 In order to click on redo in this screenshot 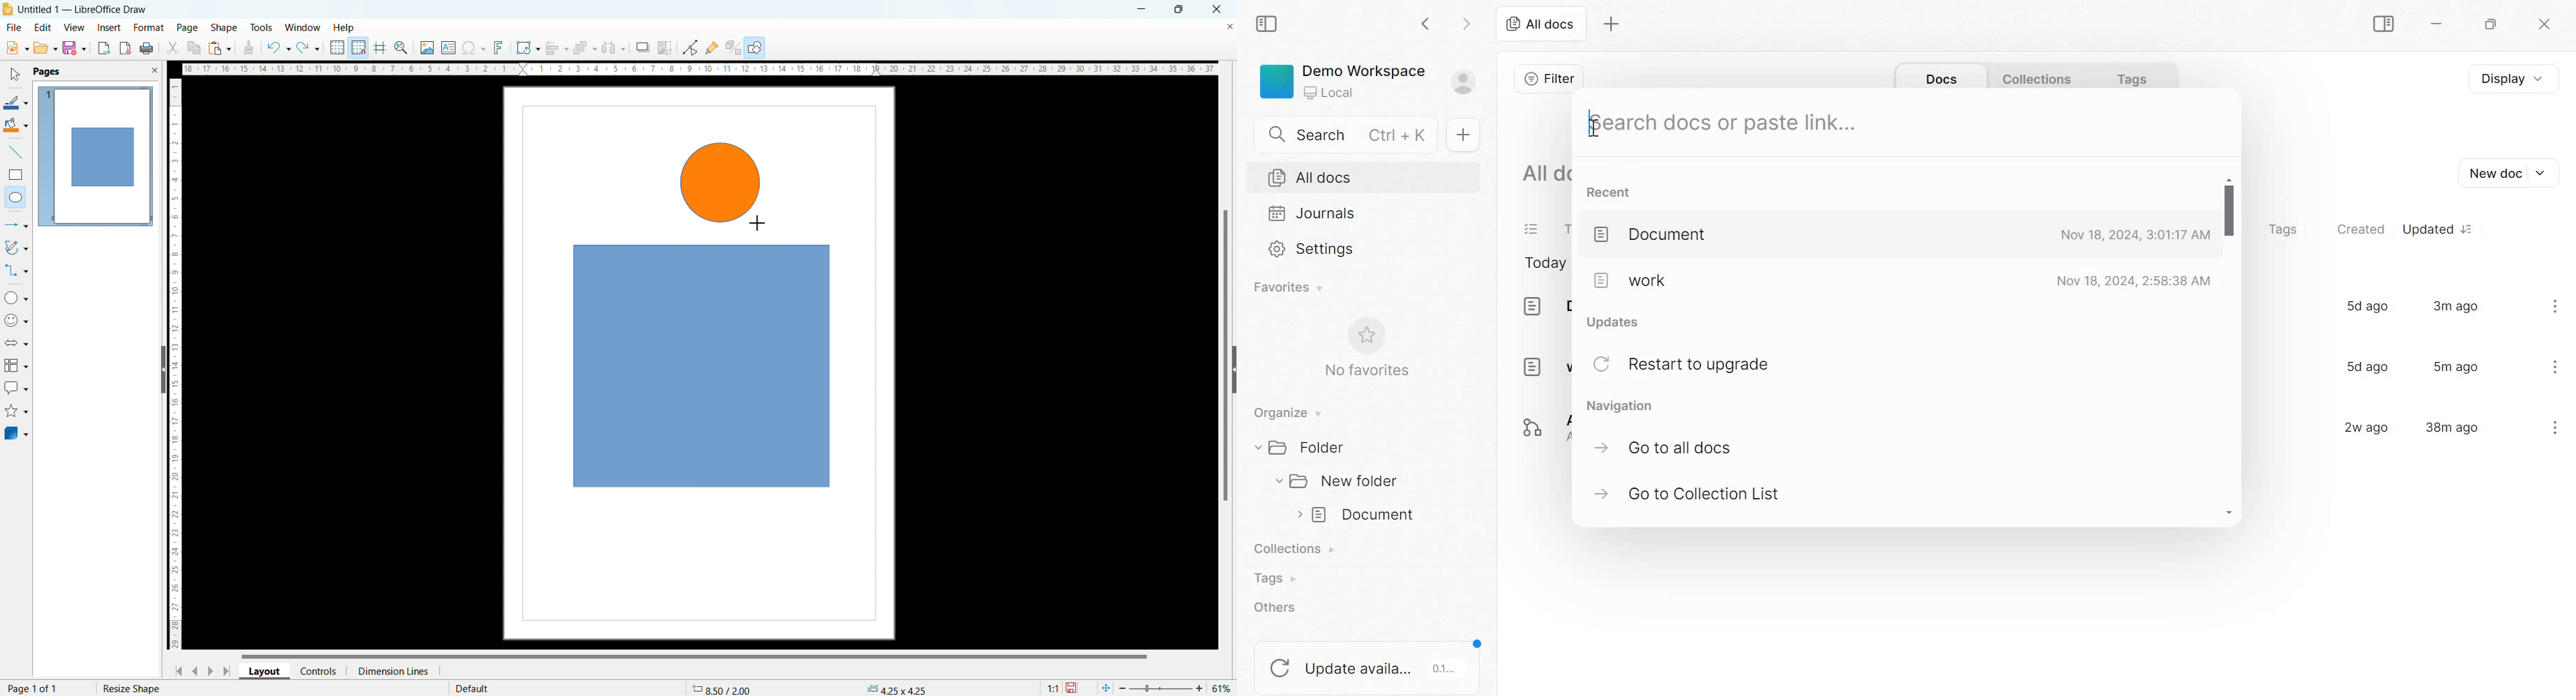, I will do `click(308, 48)`.